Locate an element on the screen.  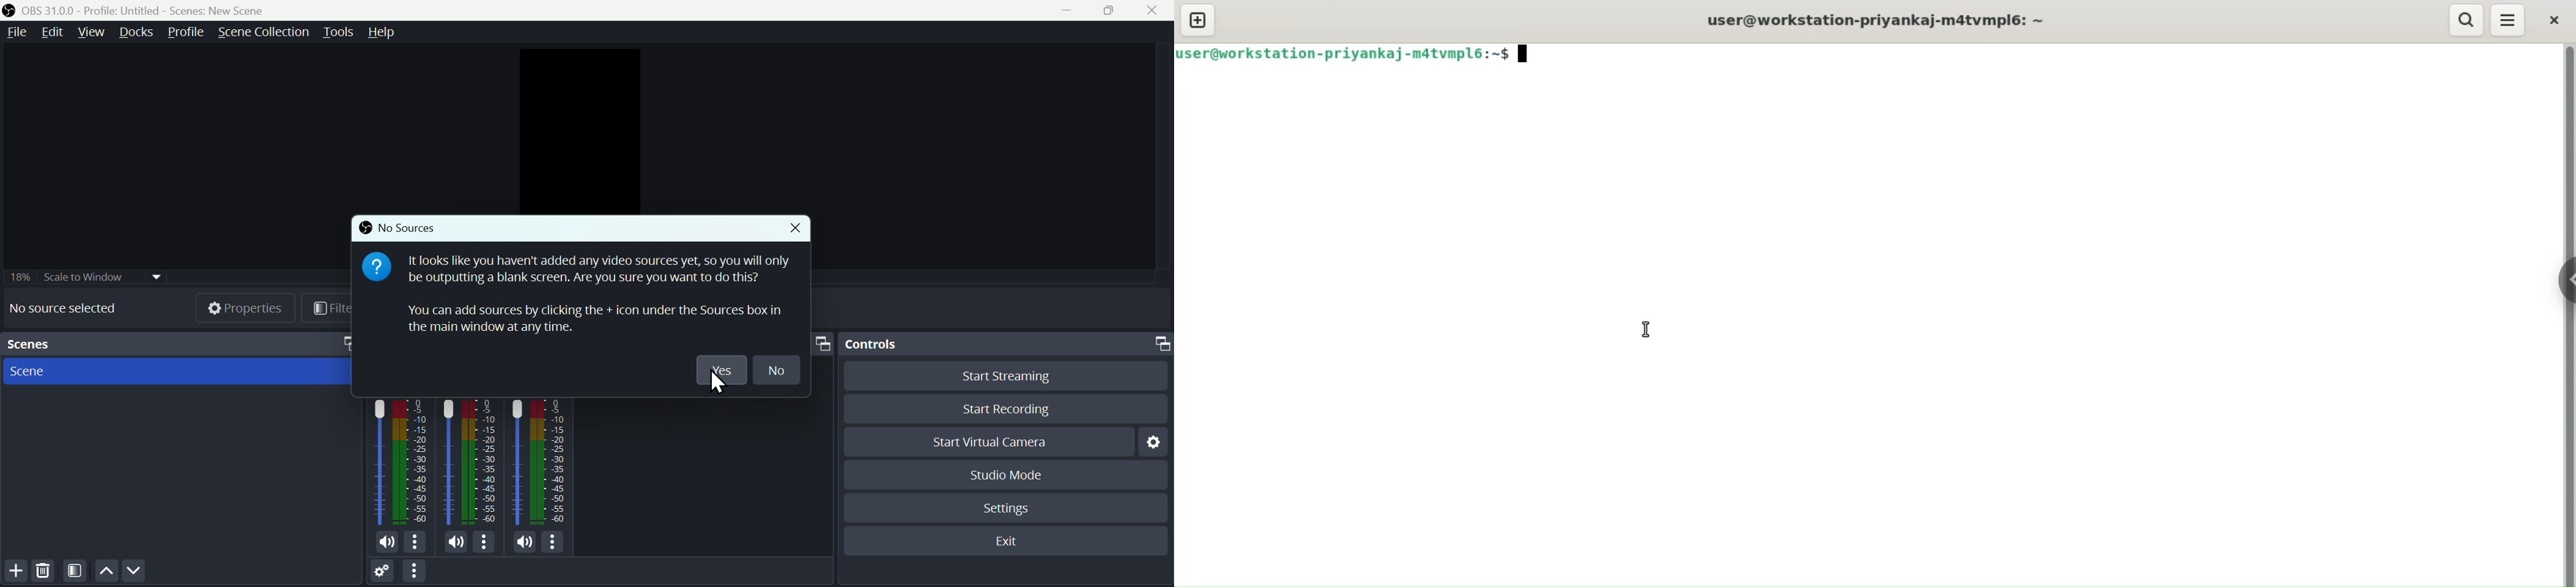
View is located at coordinates (91, 31).